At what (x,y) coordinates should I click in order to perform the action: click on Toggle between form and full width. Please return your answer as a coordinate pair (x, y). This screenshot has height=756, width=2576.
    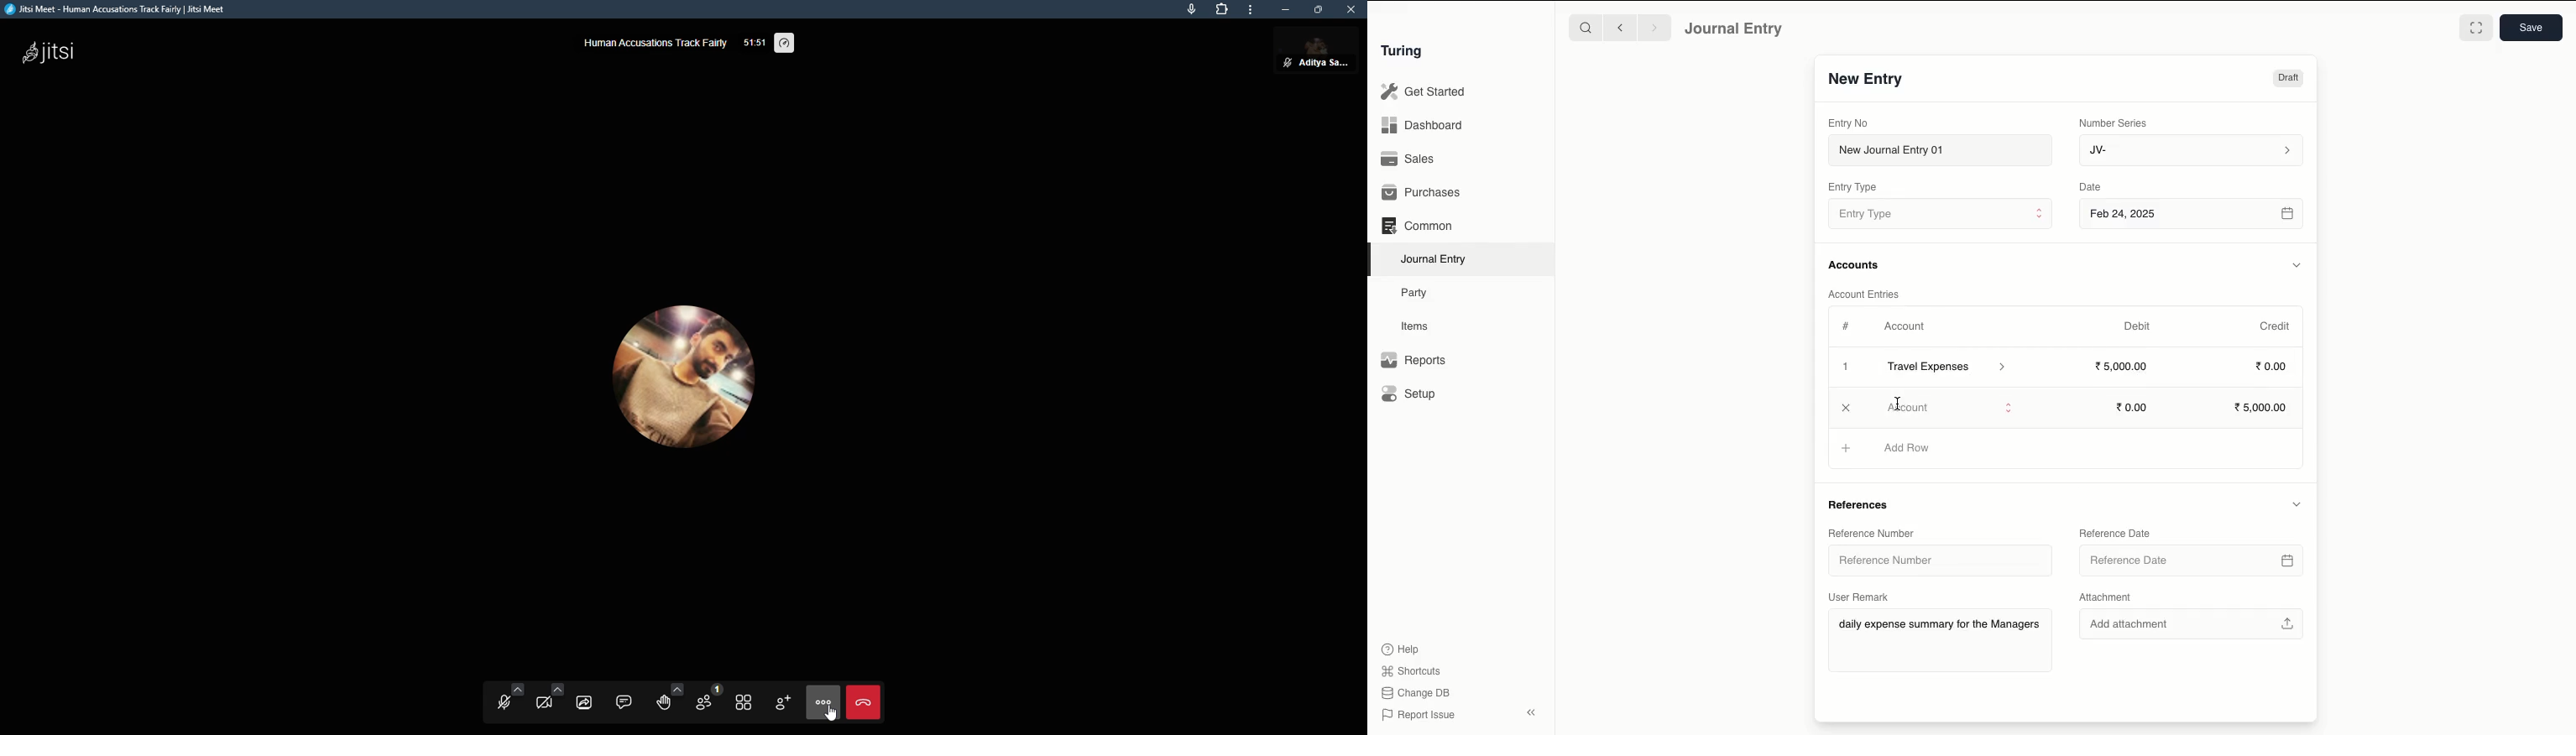
    Looking at the image, I should click on (2476, 28).